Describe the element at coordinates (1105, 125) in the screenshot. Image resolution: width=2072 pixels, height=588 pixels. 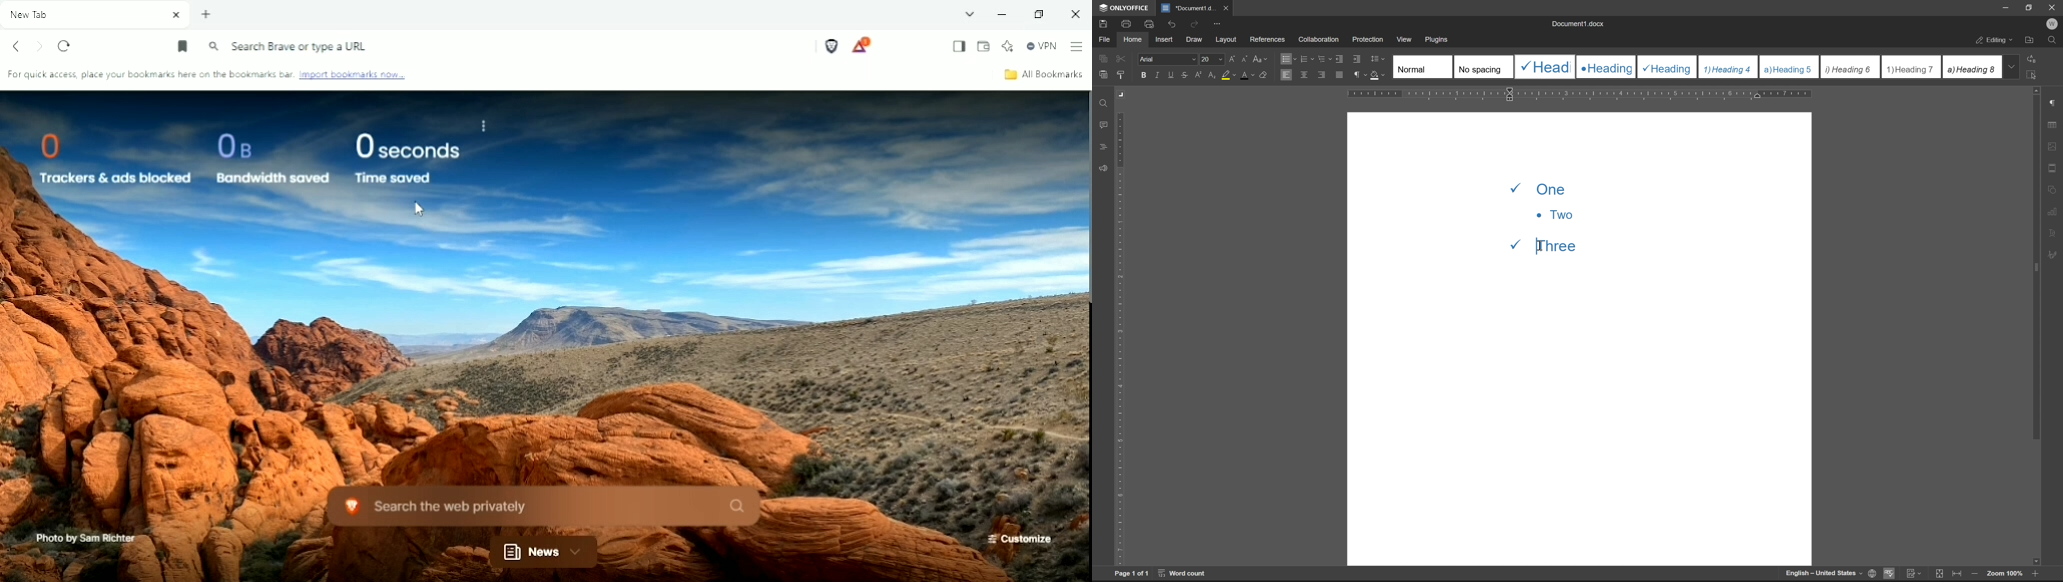
I see `comments` at that location.